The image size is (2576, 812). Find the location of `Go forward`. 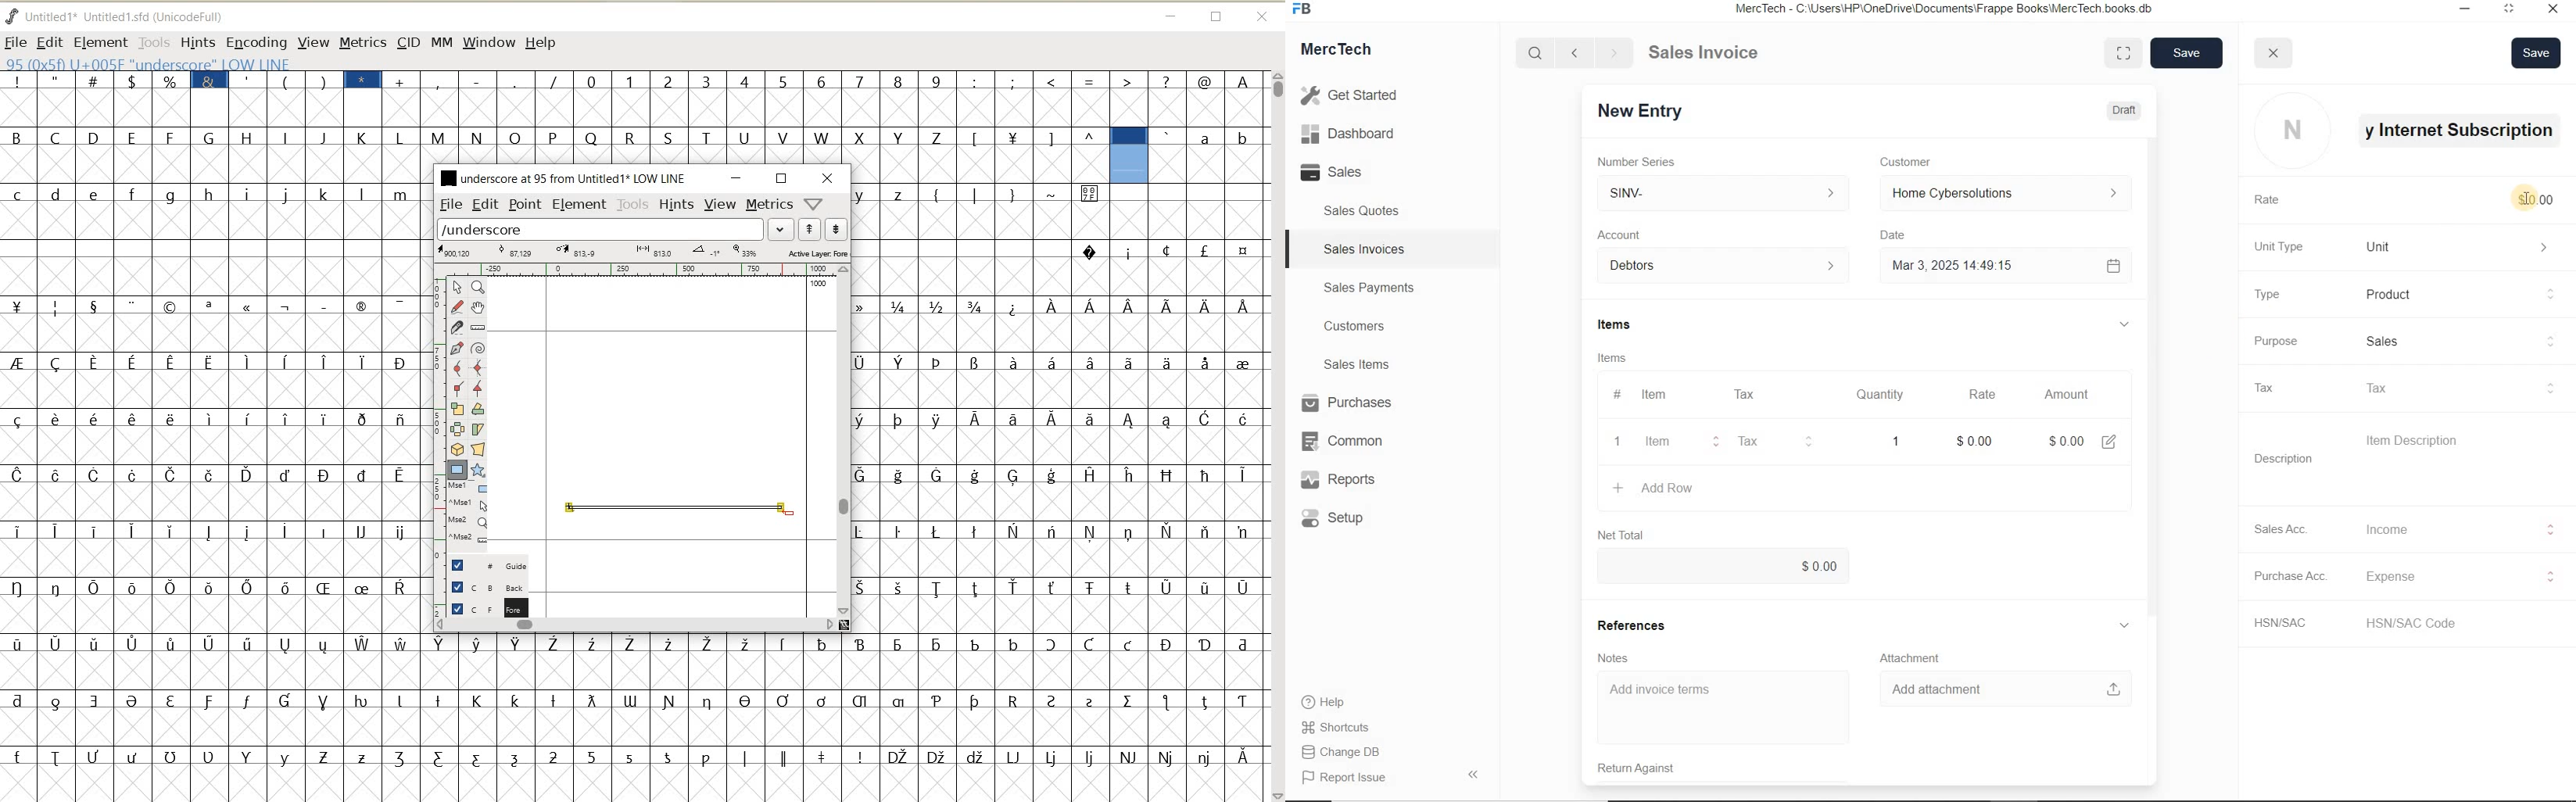

Go forward is located at coordinates (1613, 53).